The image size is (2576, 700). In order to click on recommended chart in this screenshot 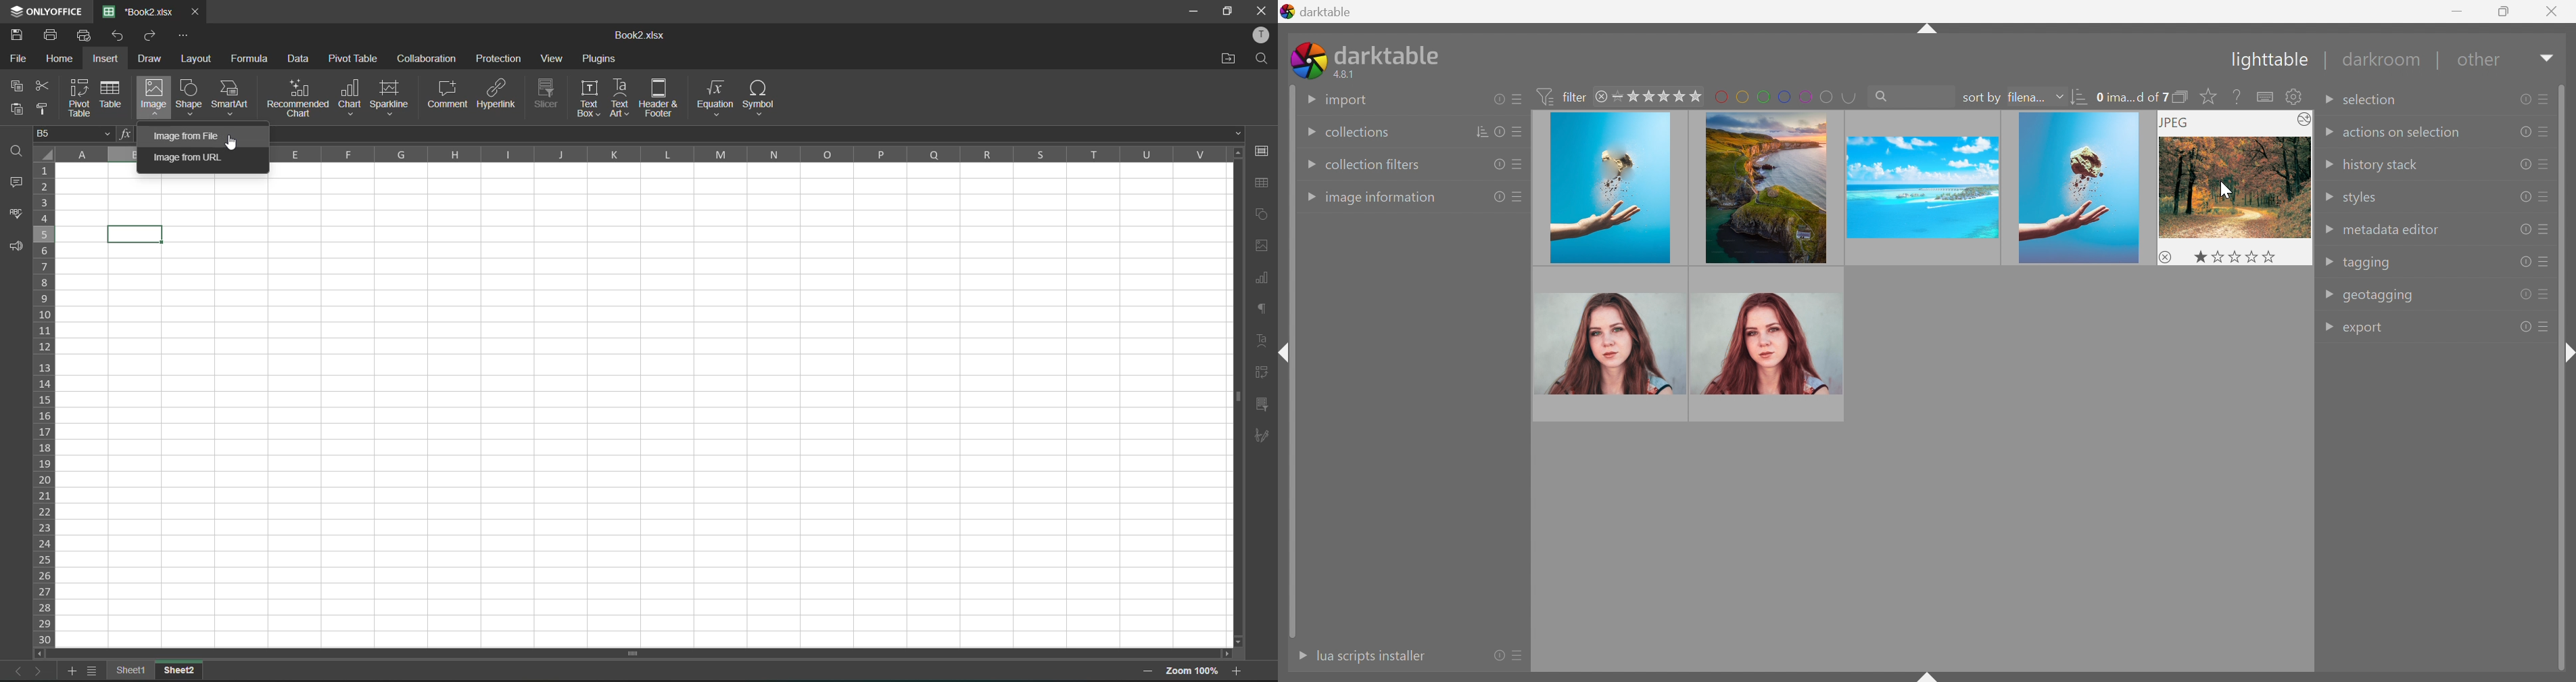, I will do `click(298, 97)`.